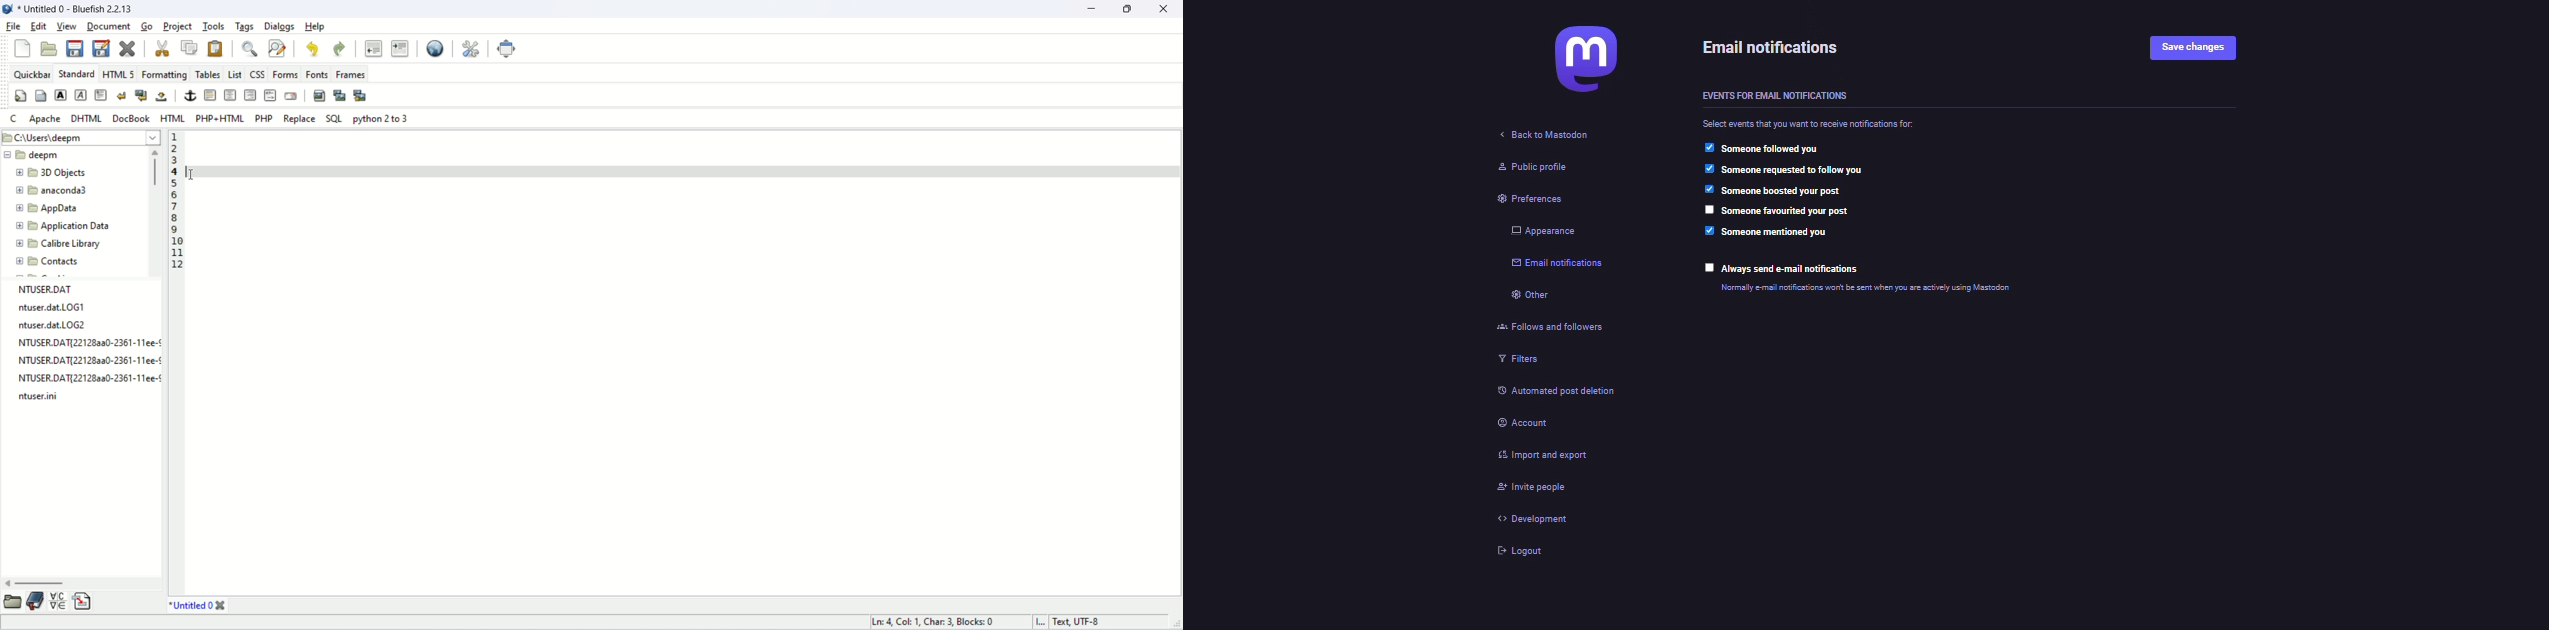 Image resolution: width=2576 pixels, height=644 pixels. Describe the element at coordinates (30, 72) in the screenshot. I see `quick bar` at that location.